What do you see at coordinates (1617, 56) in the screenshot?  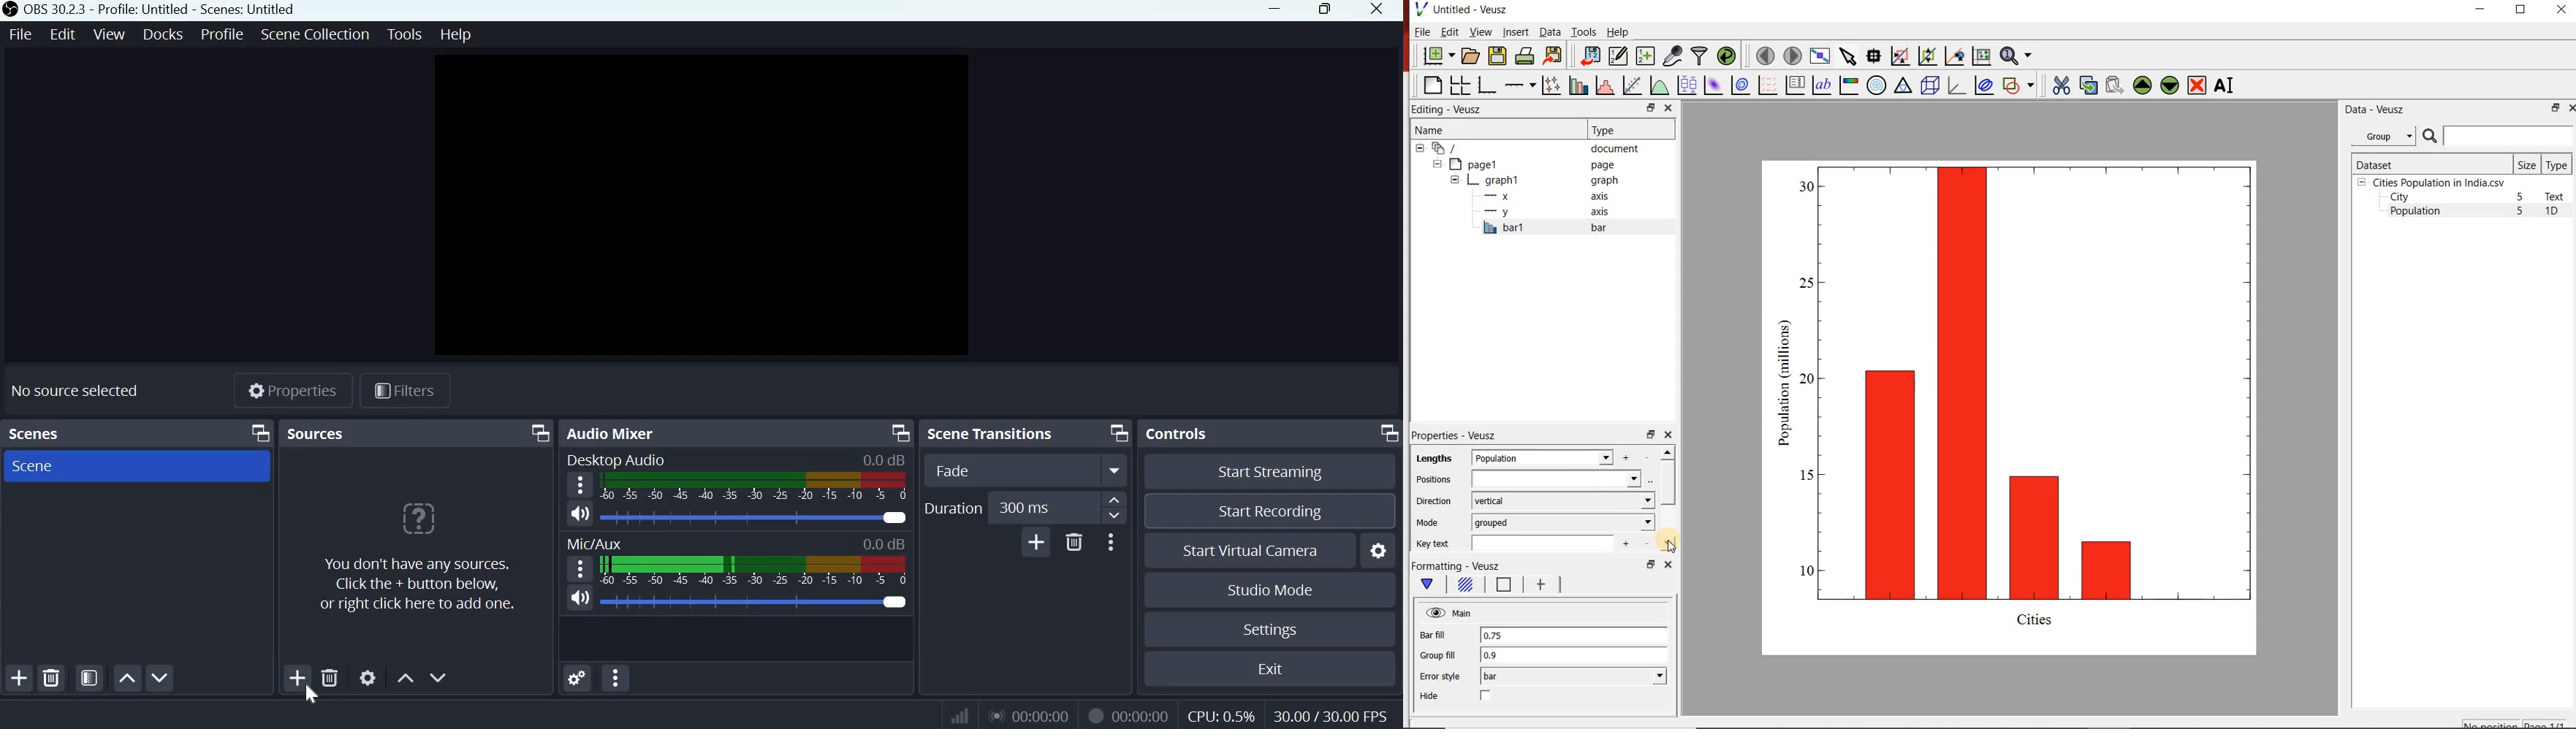 I see `edit and enter new datasets` at bounding box center [1617, 56].